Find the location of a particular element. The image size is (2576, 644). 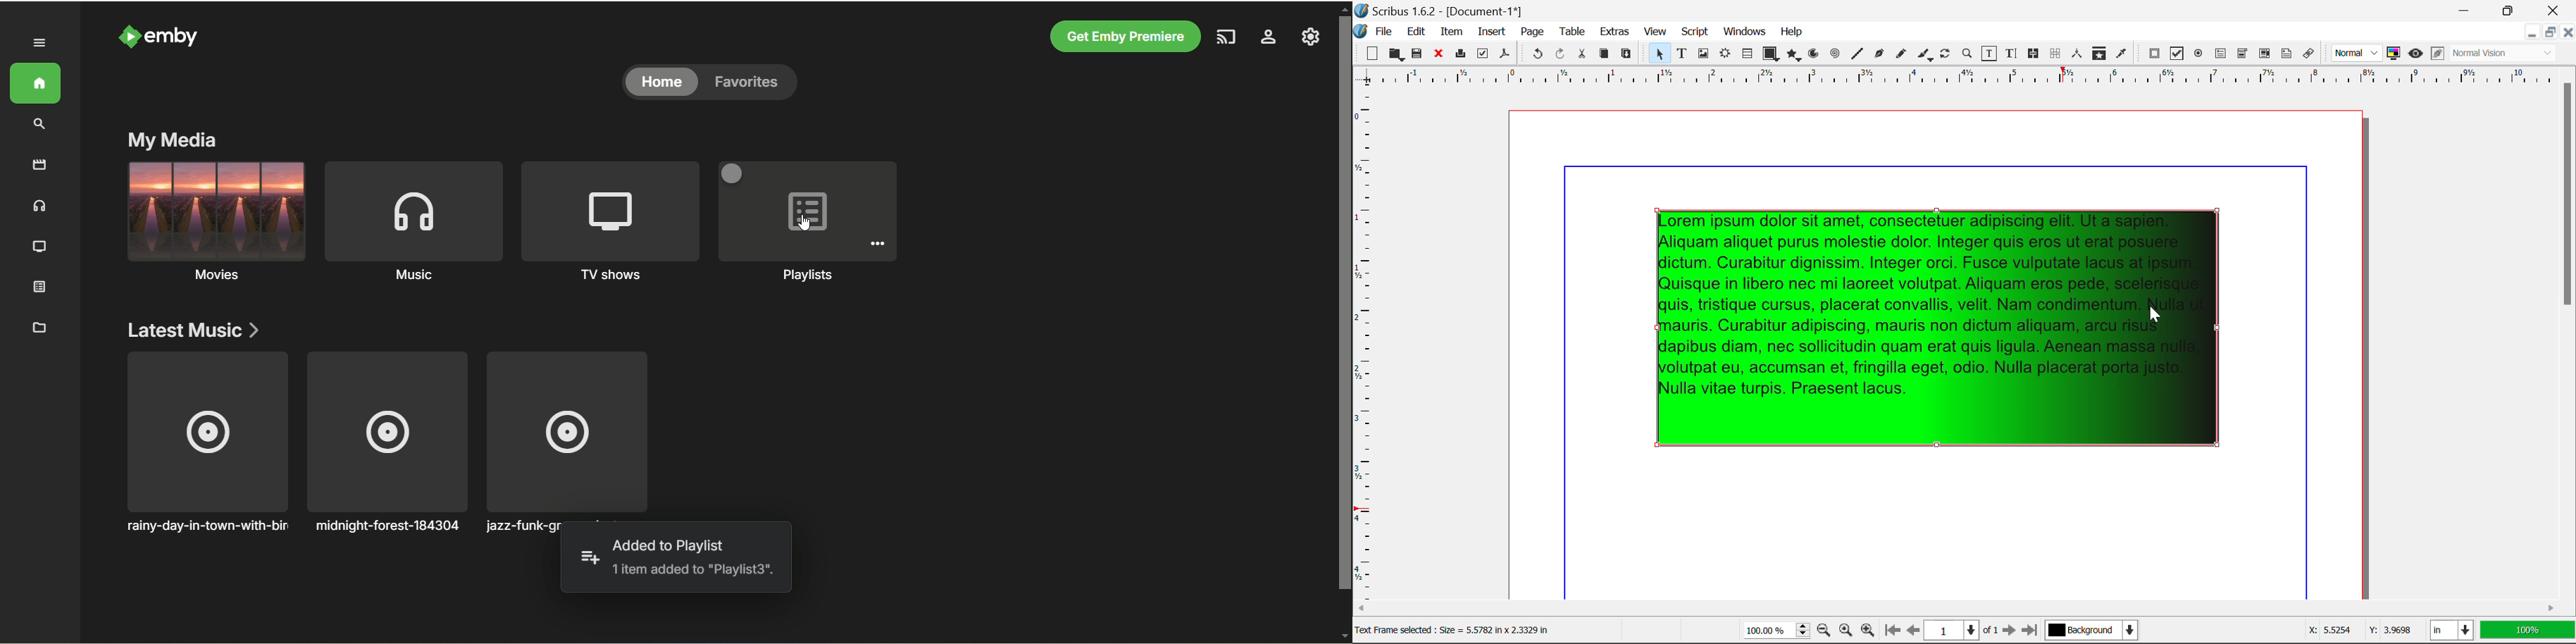

Spirals is located at coordinates (1834, 55).